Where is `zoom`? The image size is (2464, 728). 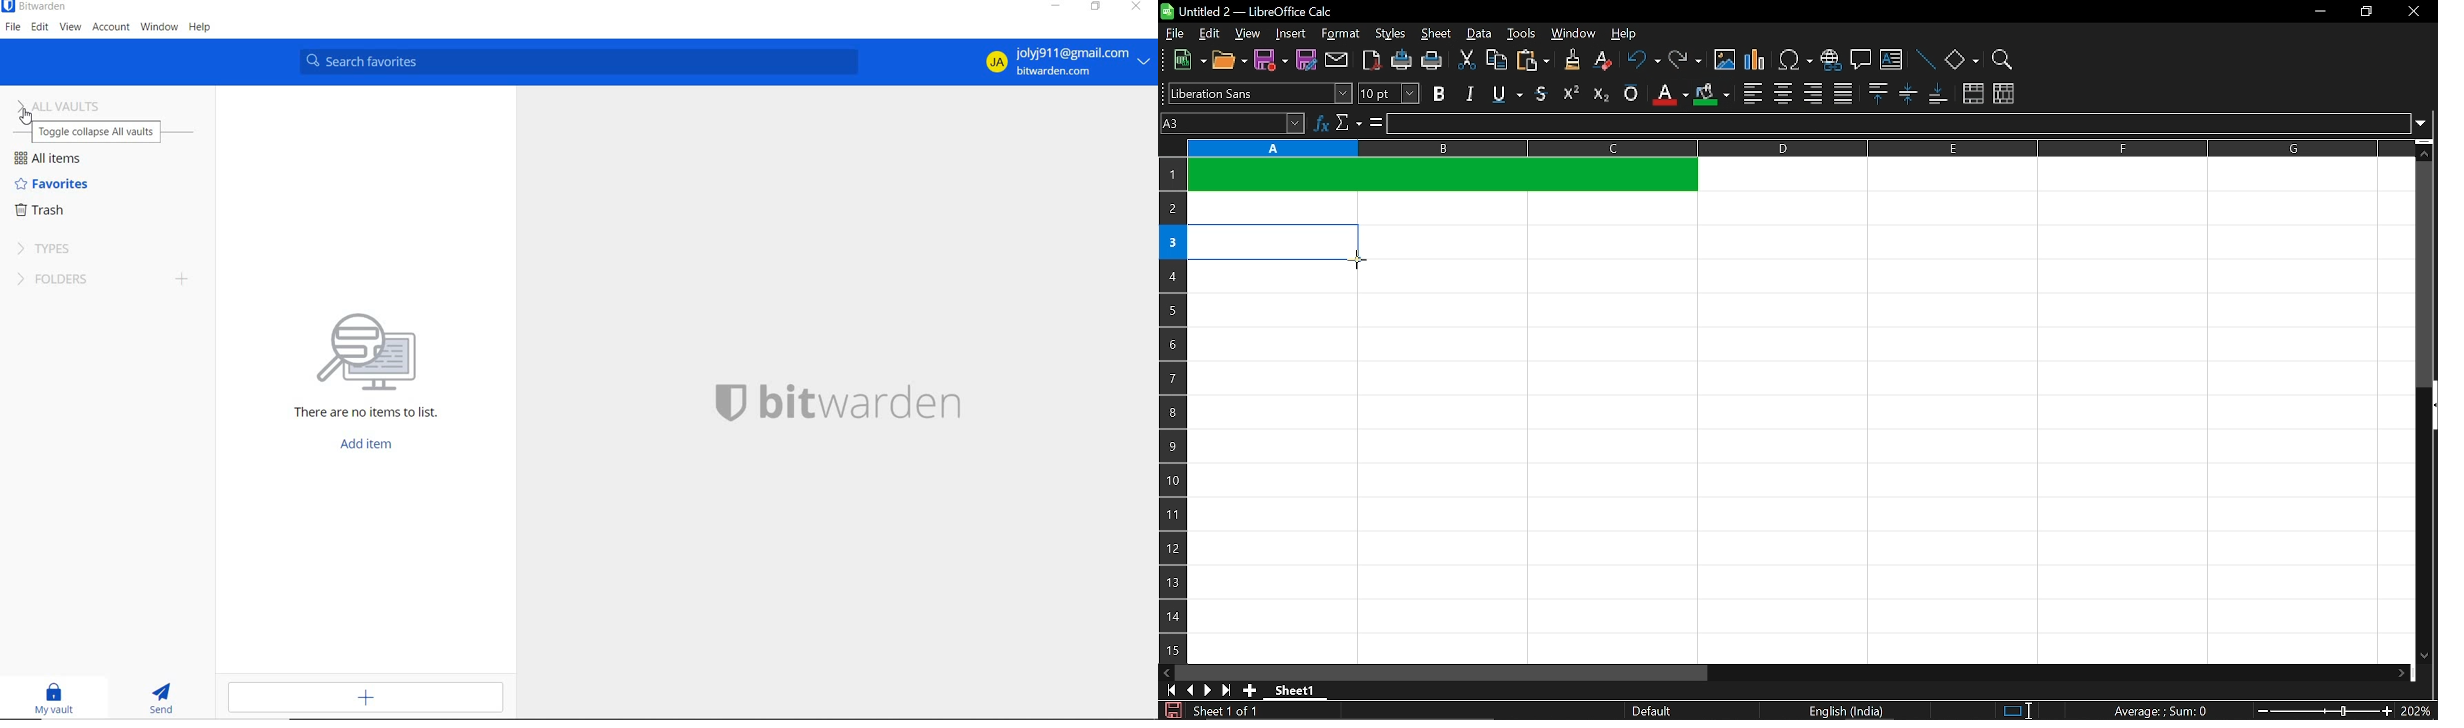 zoom is located at coordinates (2003, 57).